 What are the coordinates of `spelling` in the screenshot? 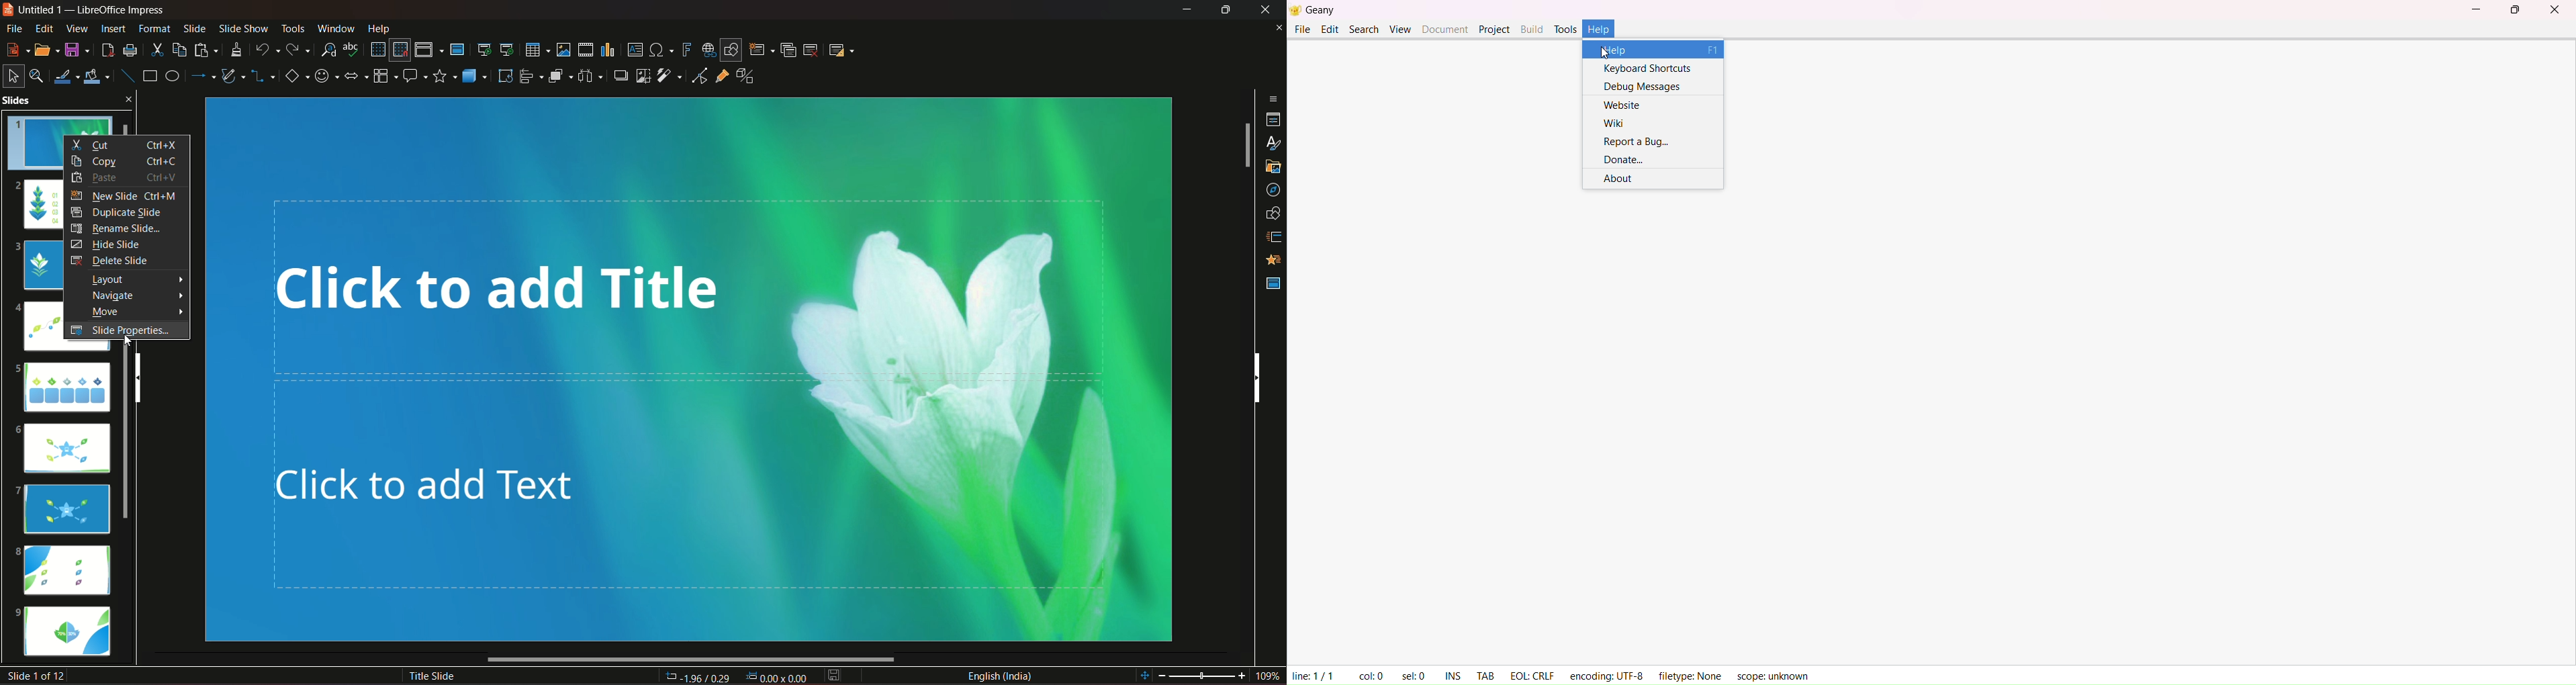 It's located at (353, 50).